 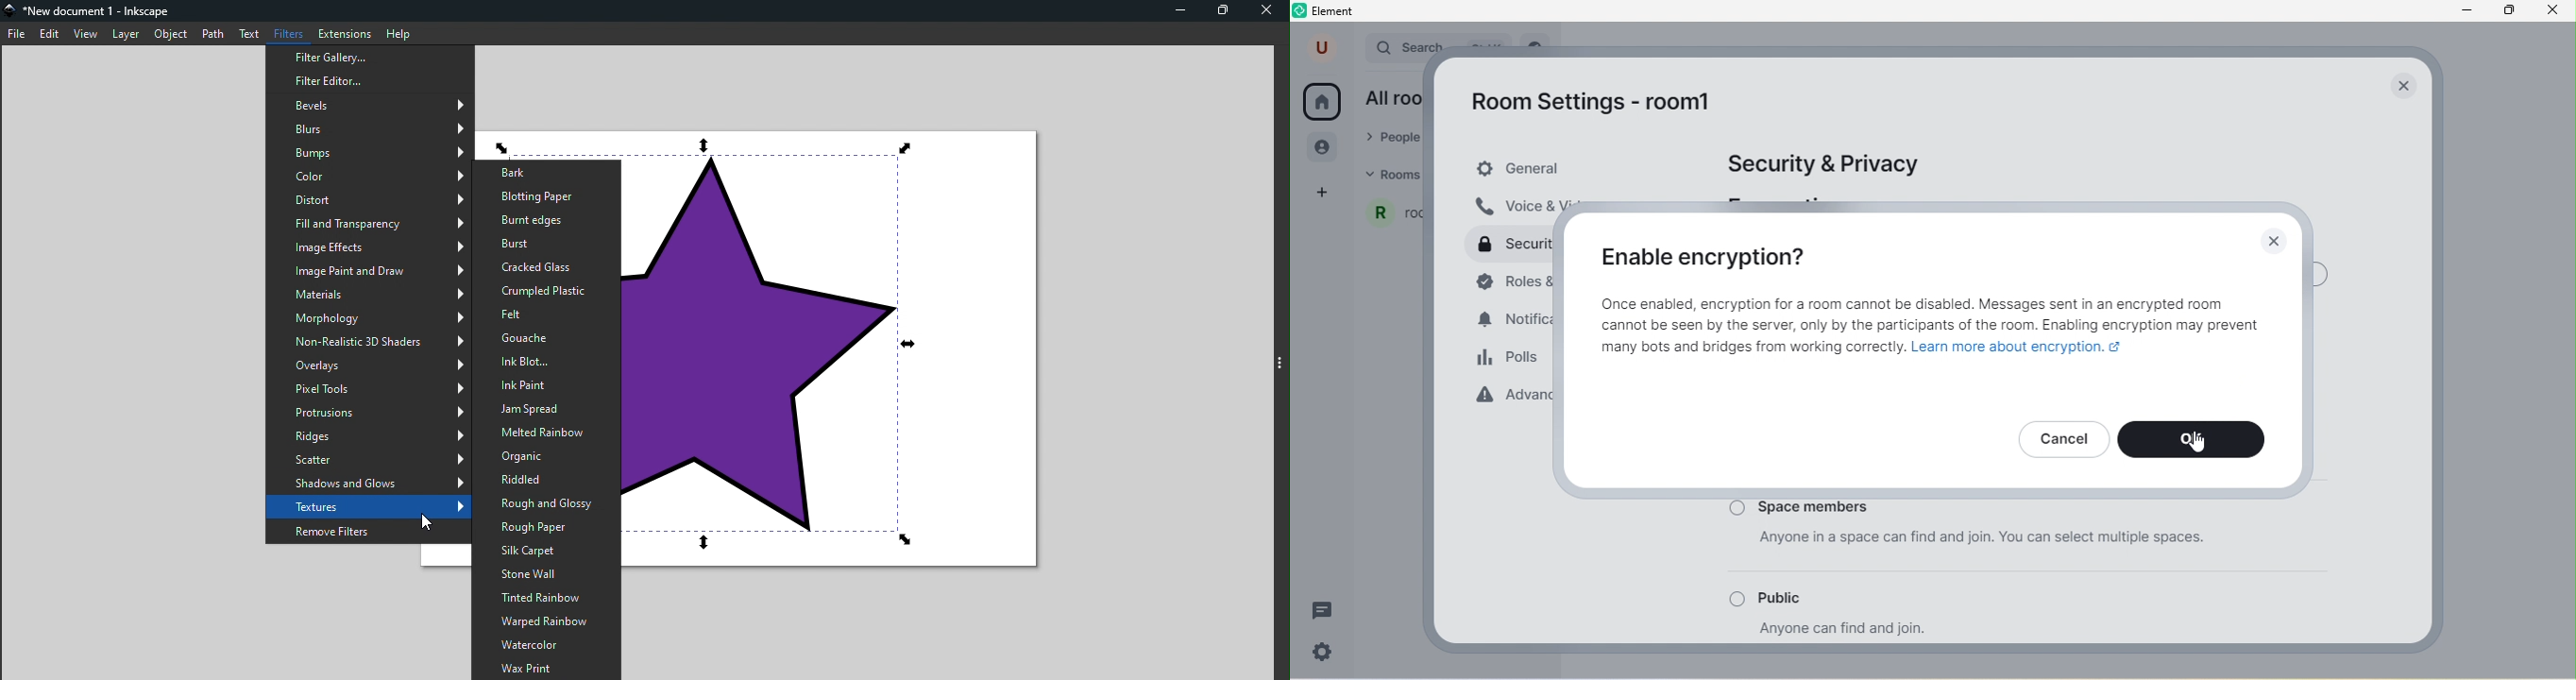 I want to click on add space, so click(x=1324, y=193).